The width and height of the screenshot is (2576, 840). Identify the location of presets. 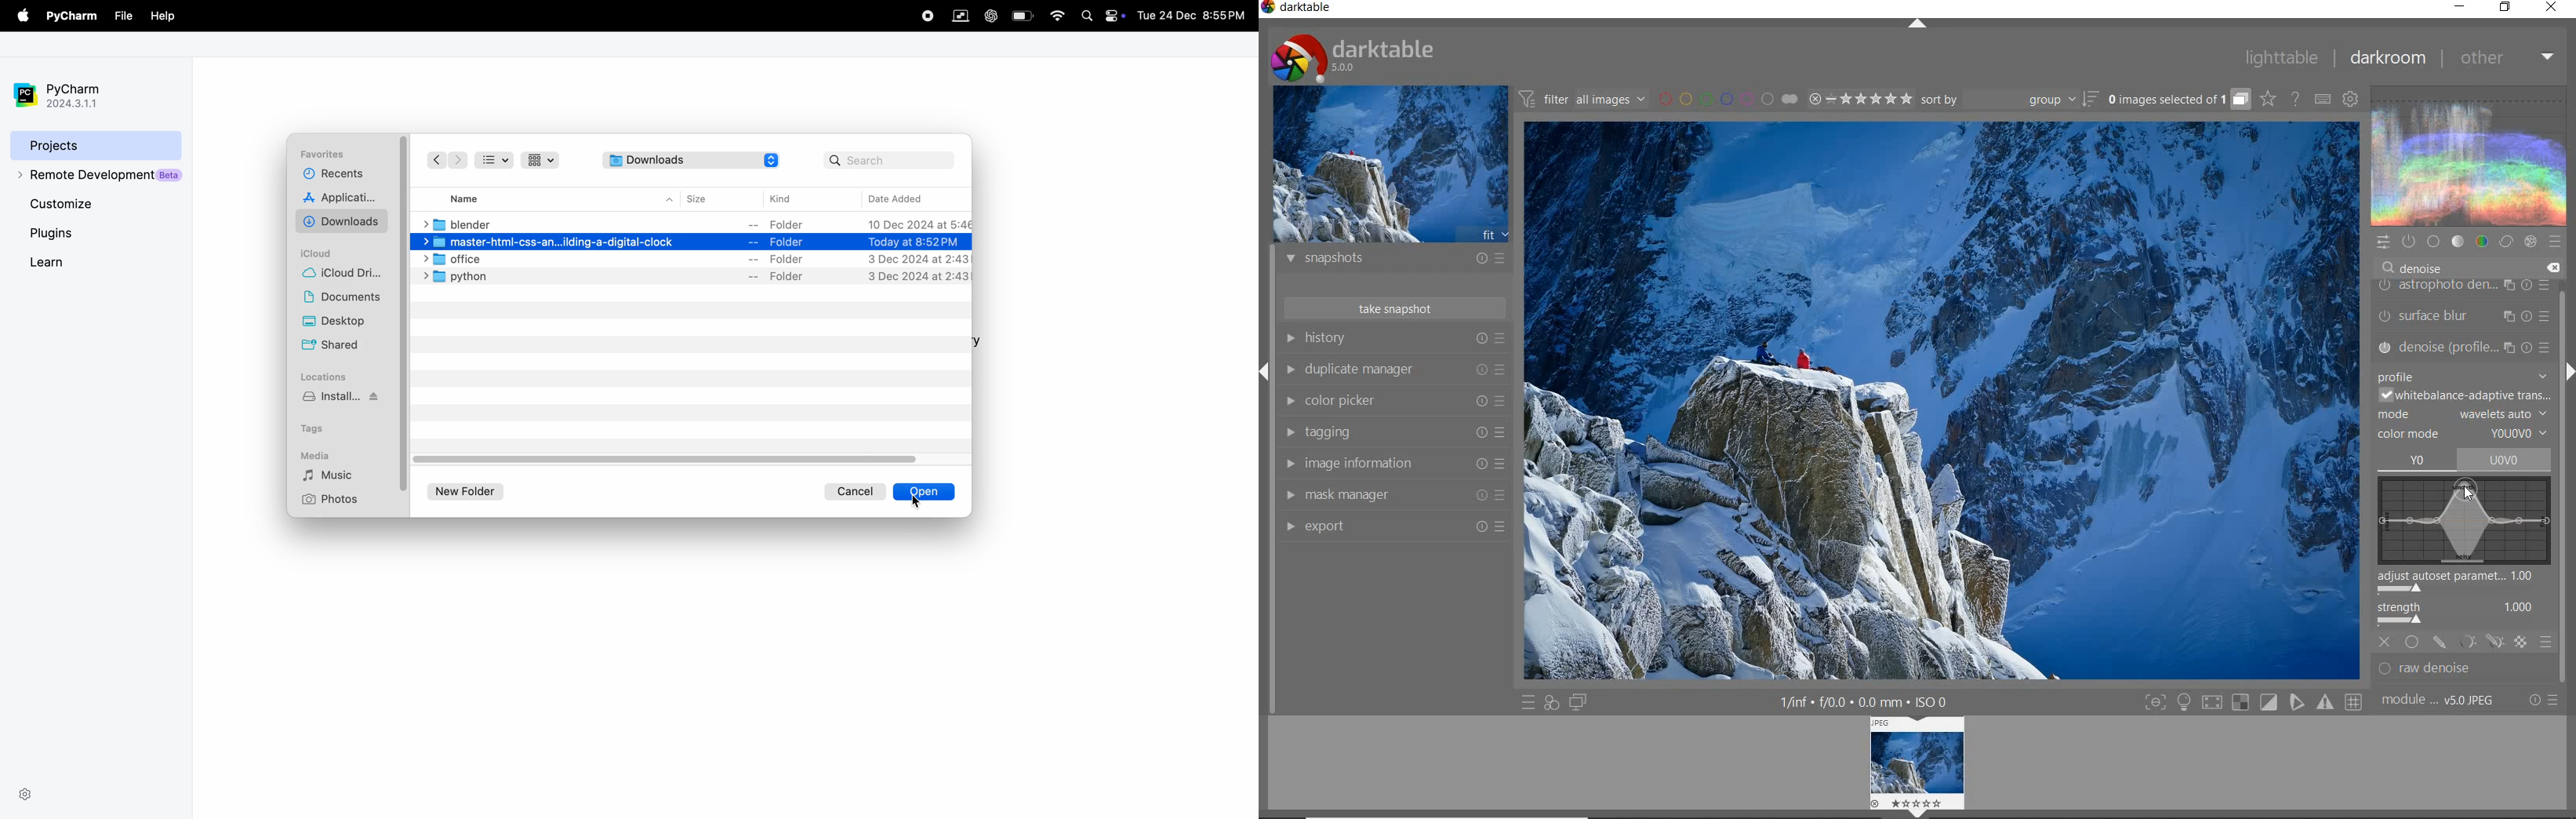
(2555, 238).